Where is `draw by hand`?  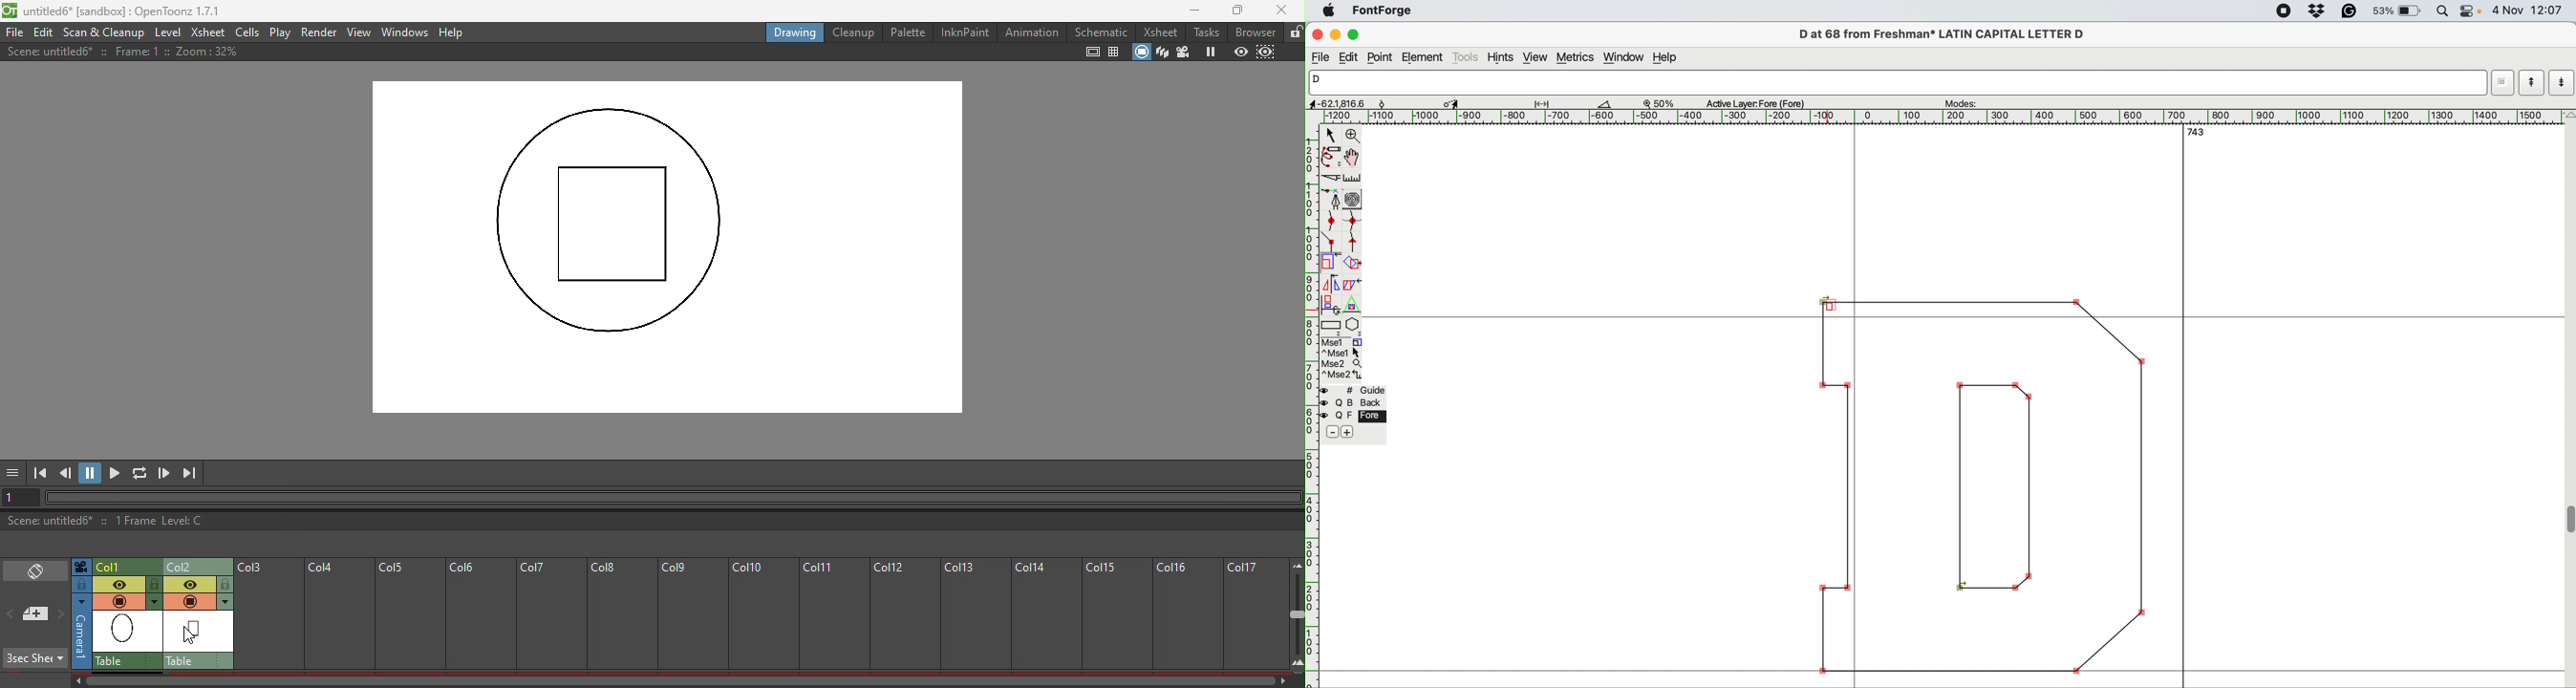 draw by hand is located at coordinates (1353, 158).